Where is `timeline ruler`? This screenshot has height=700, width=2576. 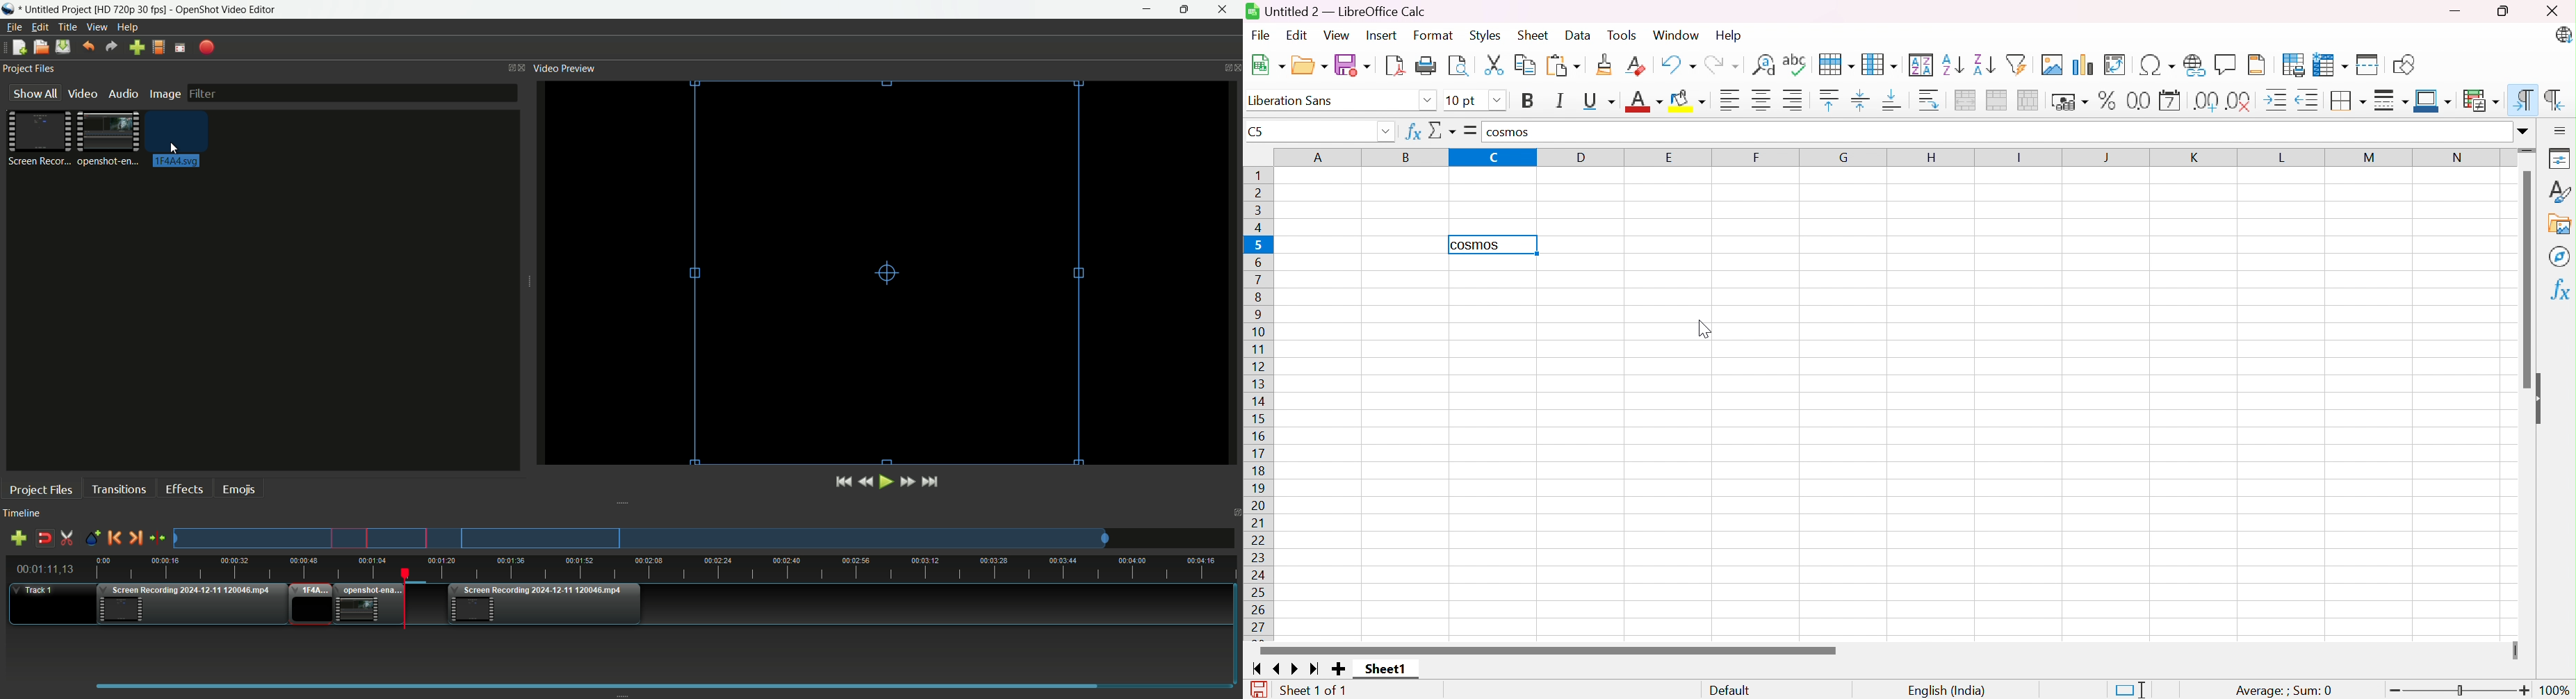 timeline ruler is located at coordinates (667, 569).